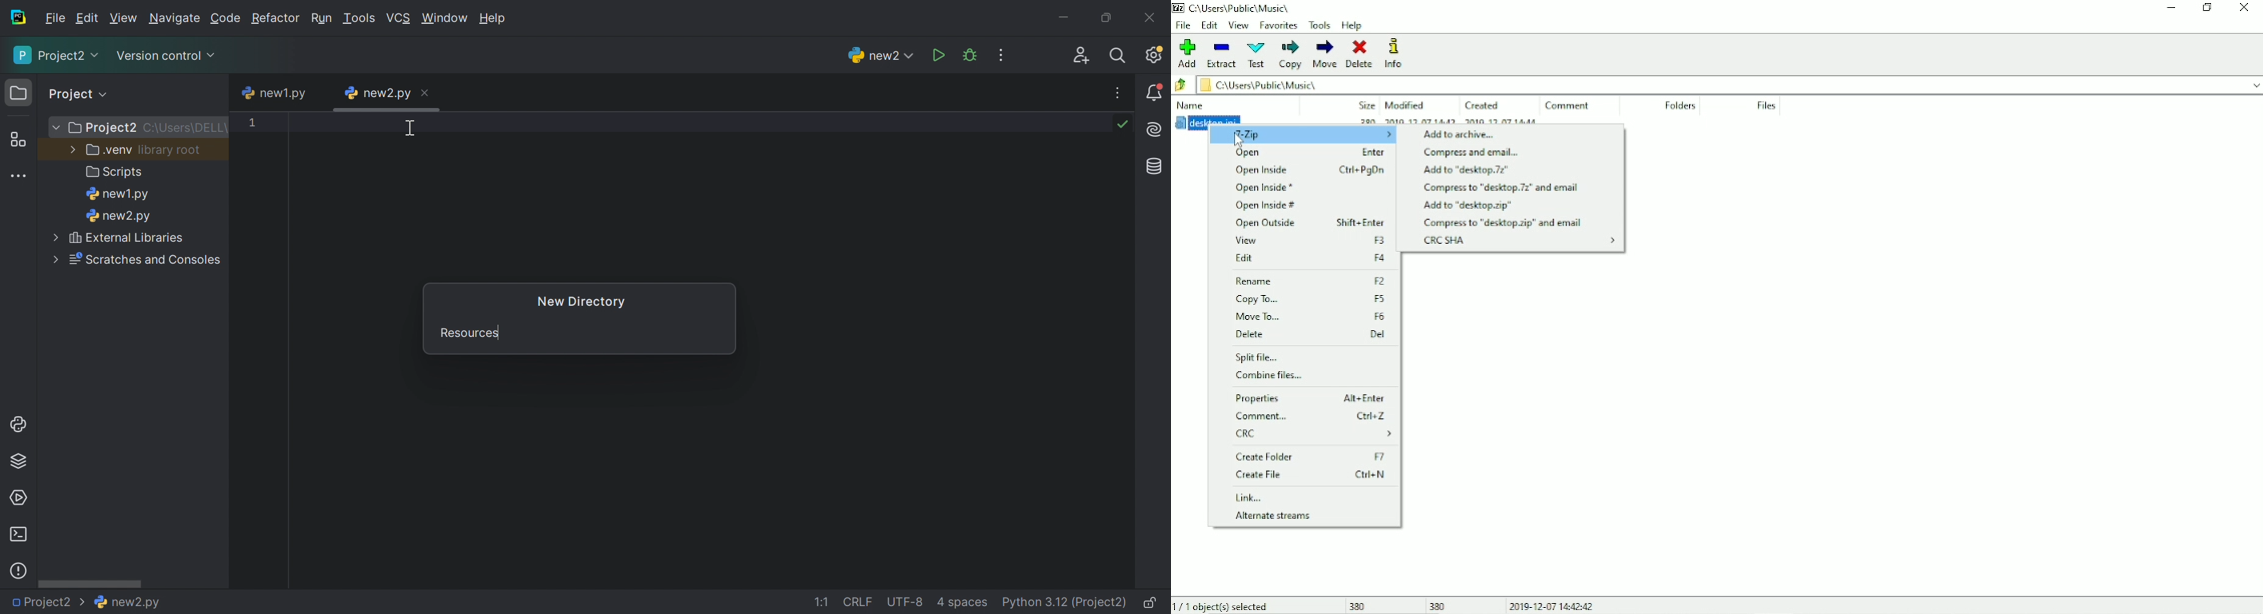  Describe the element at coordinates (1191, 104) in the screenshot. I see `Name` at that location.